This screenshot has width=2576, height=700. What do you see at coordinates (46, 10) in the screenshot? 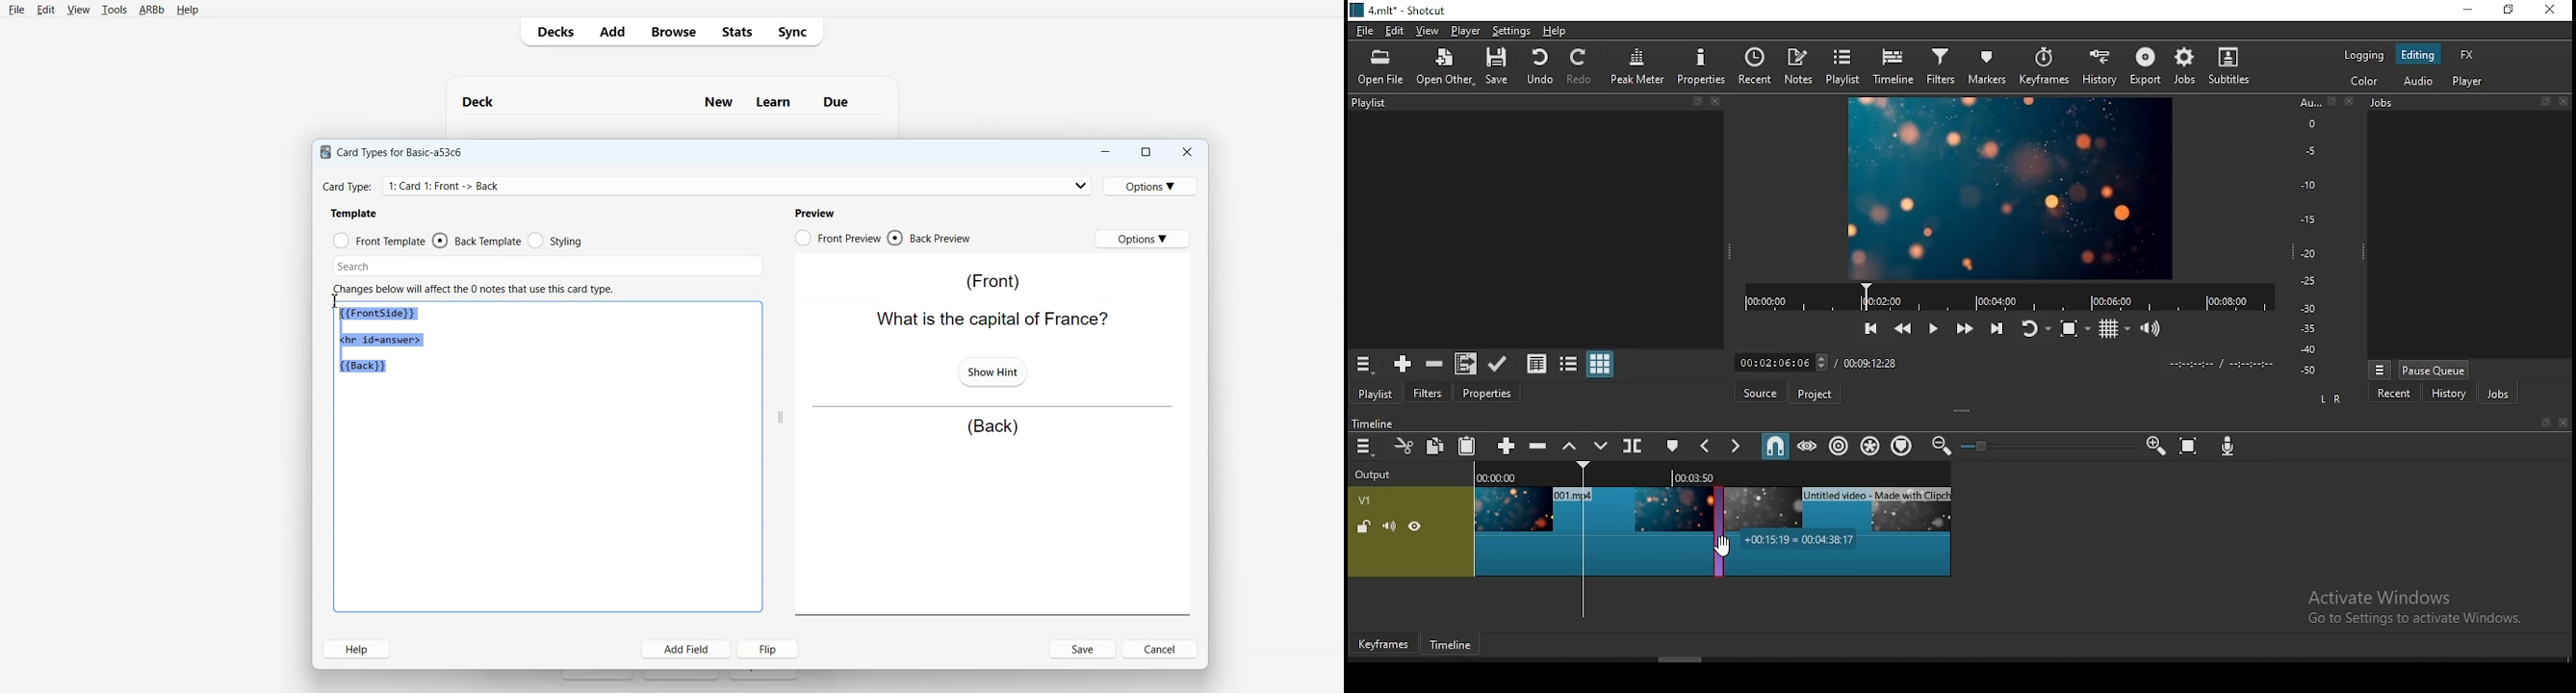
I see `Edit` at bounding box center [46, 10].